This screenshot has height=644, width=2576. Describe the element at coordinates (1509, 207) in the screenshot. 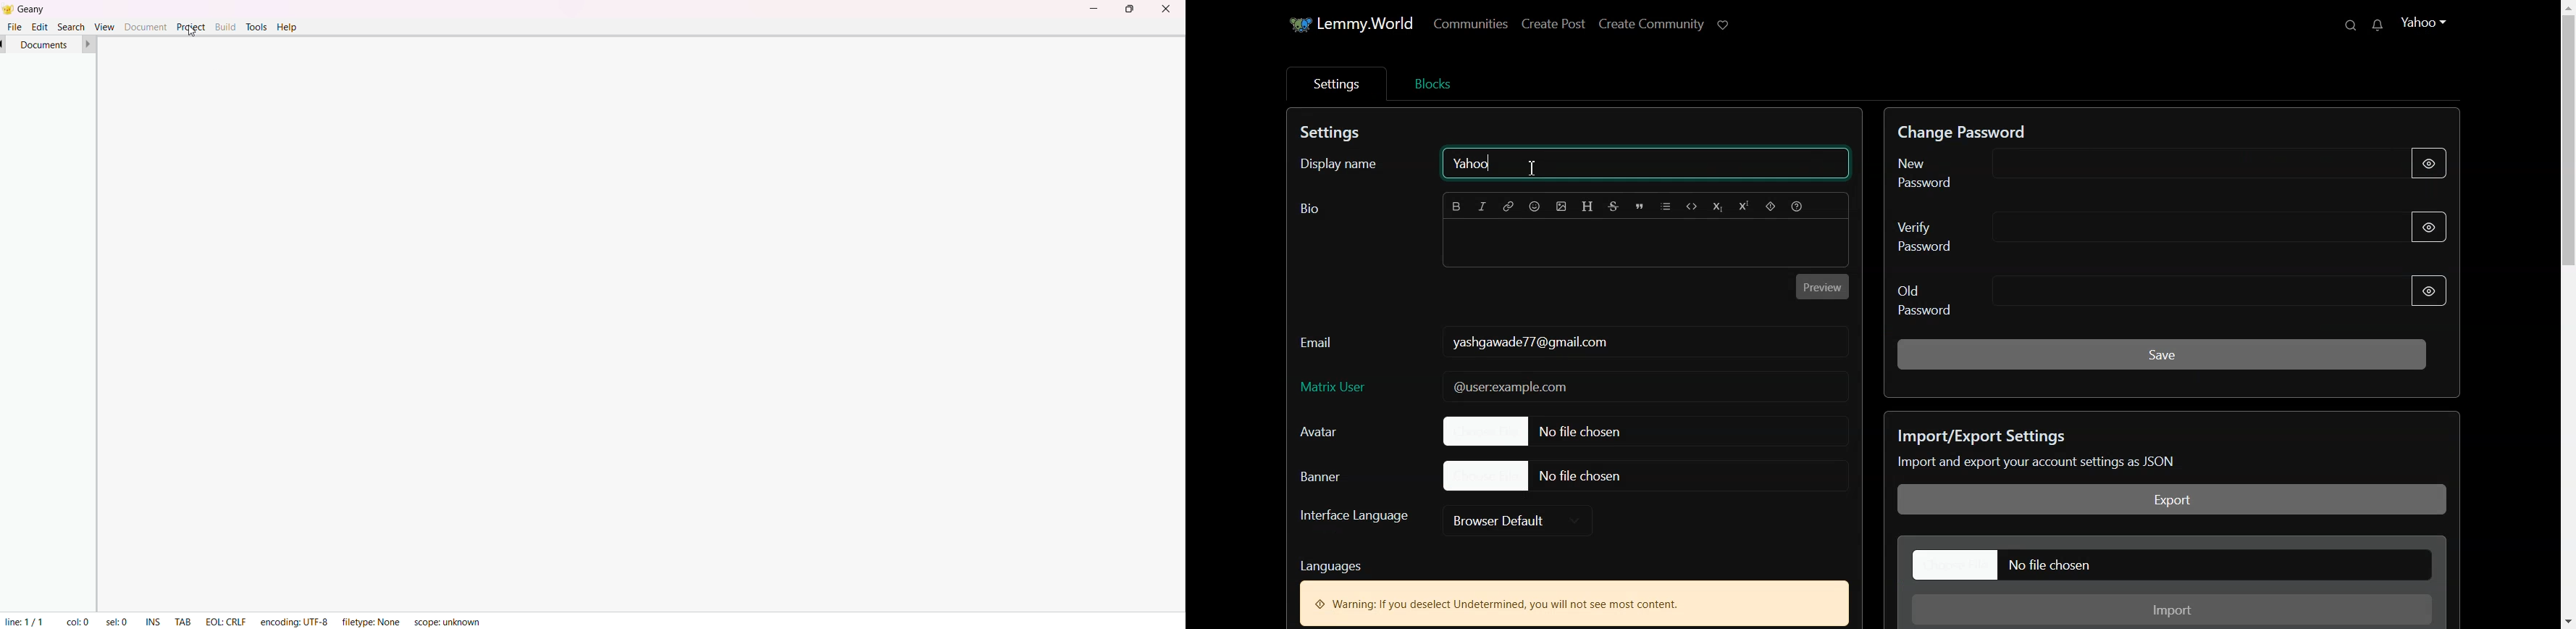

I see `Hyperlink` at that location.